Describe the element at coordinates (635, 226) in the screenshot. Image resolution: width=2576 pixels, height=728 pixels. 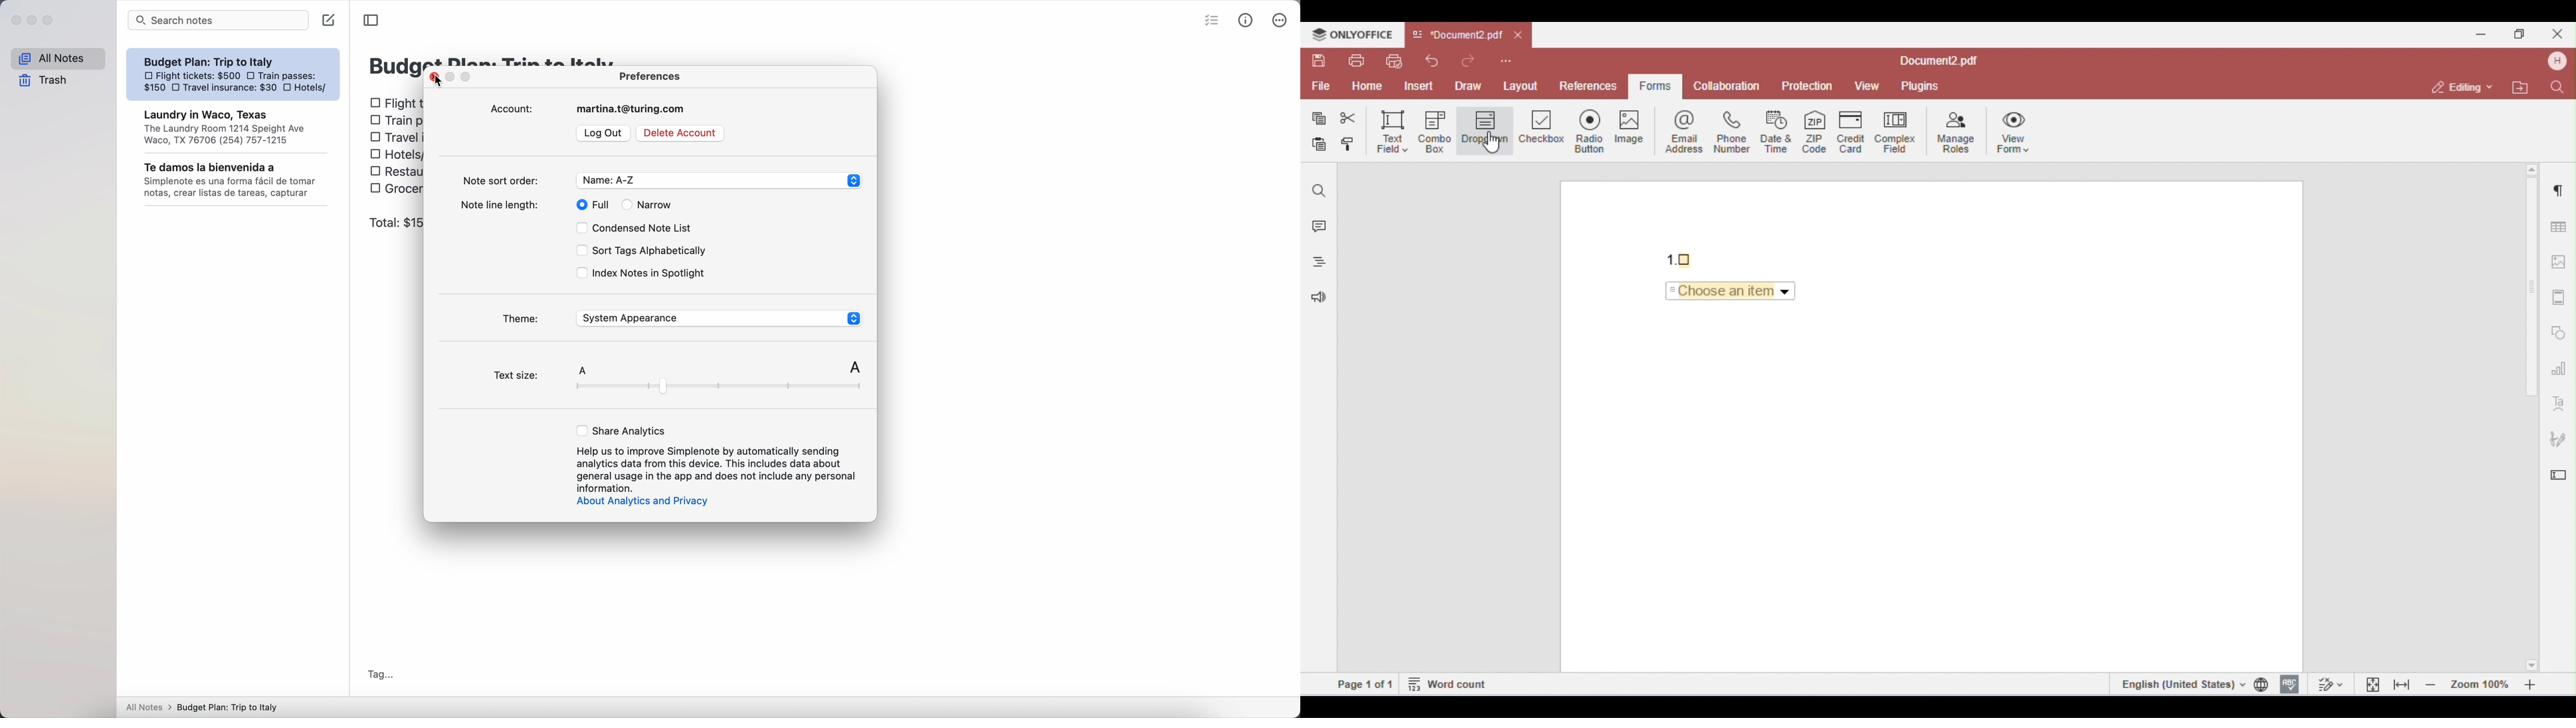
I see `condensed note list` at that location.